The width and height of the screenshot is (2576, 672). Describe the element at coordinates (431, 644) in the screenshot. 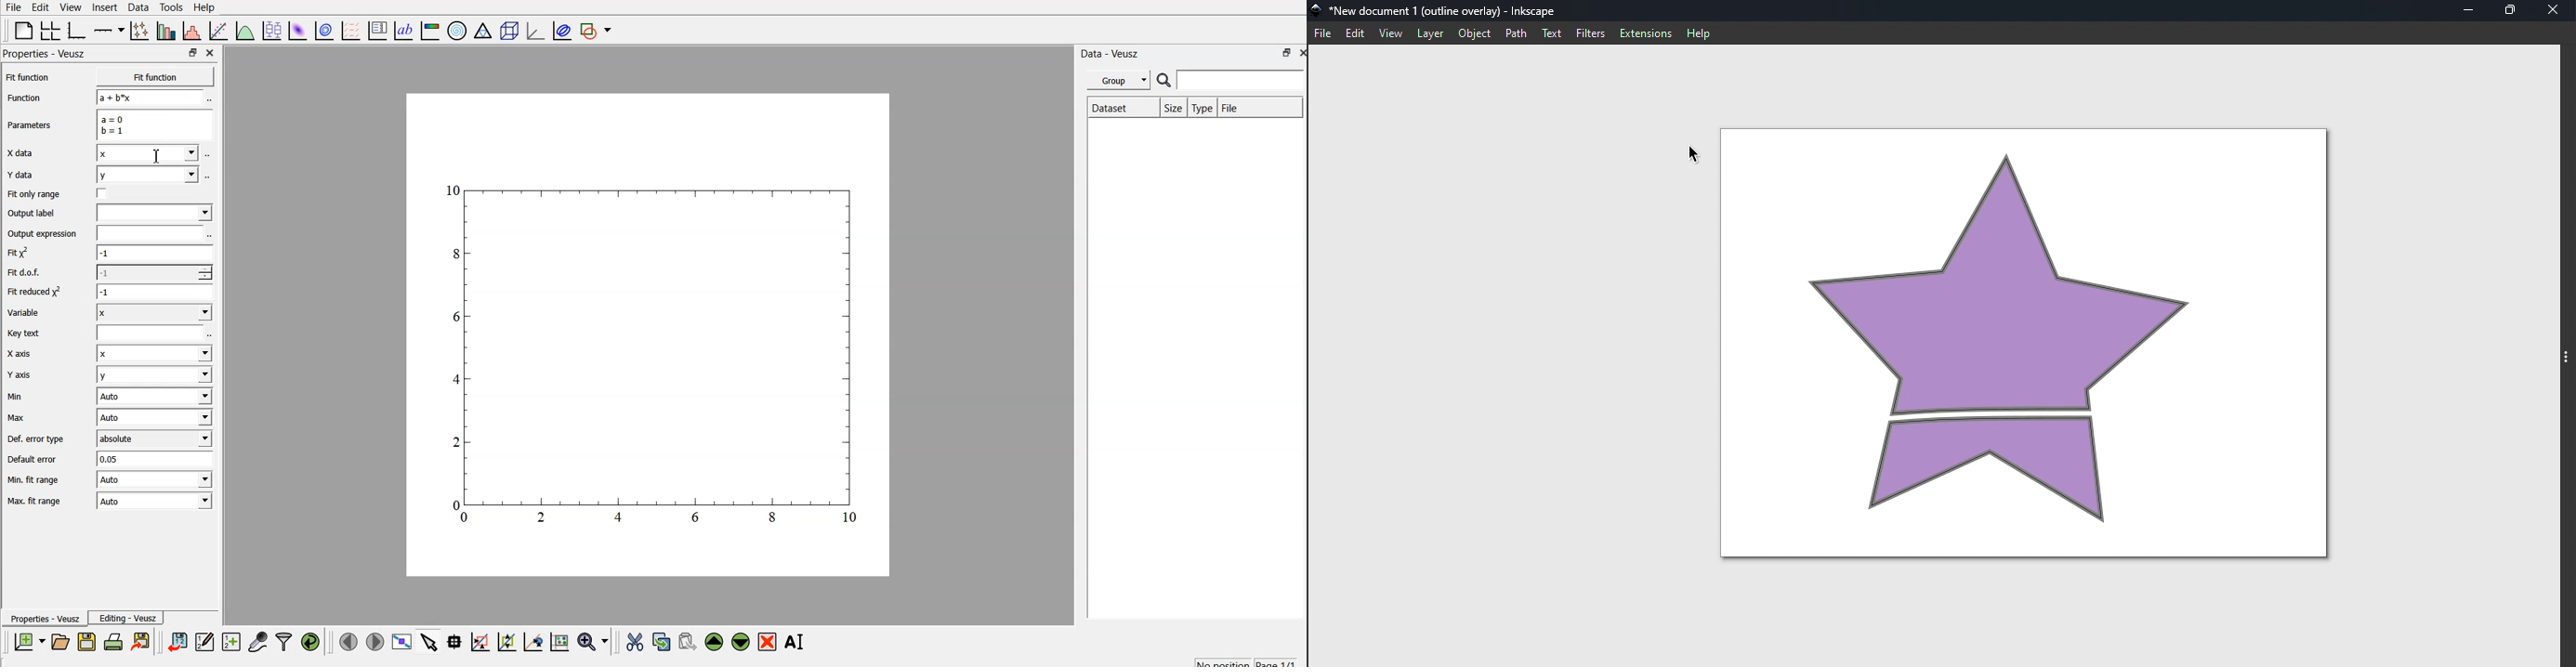

I see `select items from graph` at that location.